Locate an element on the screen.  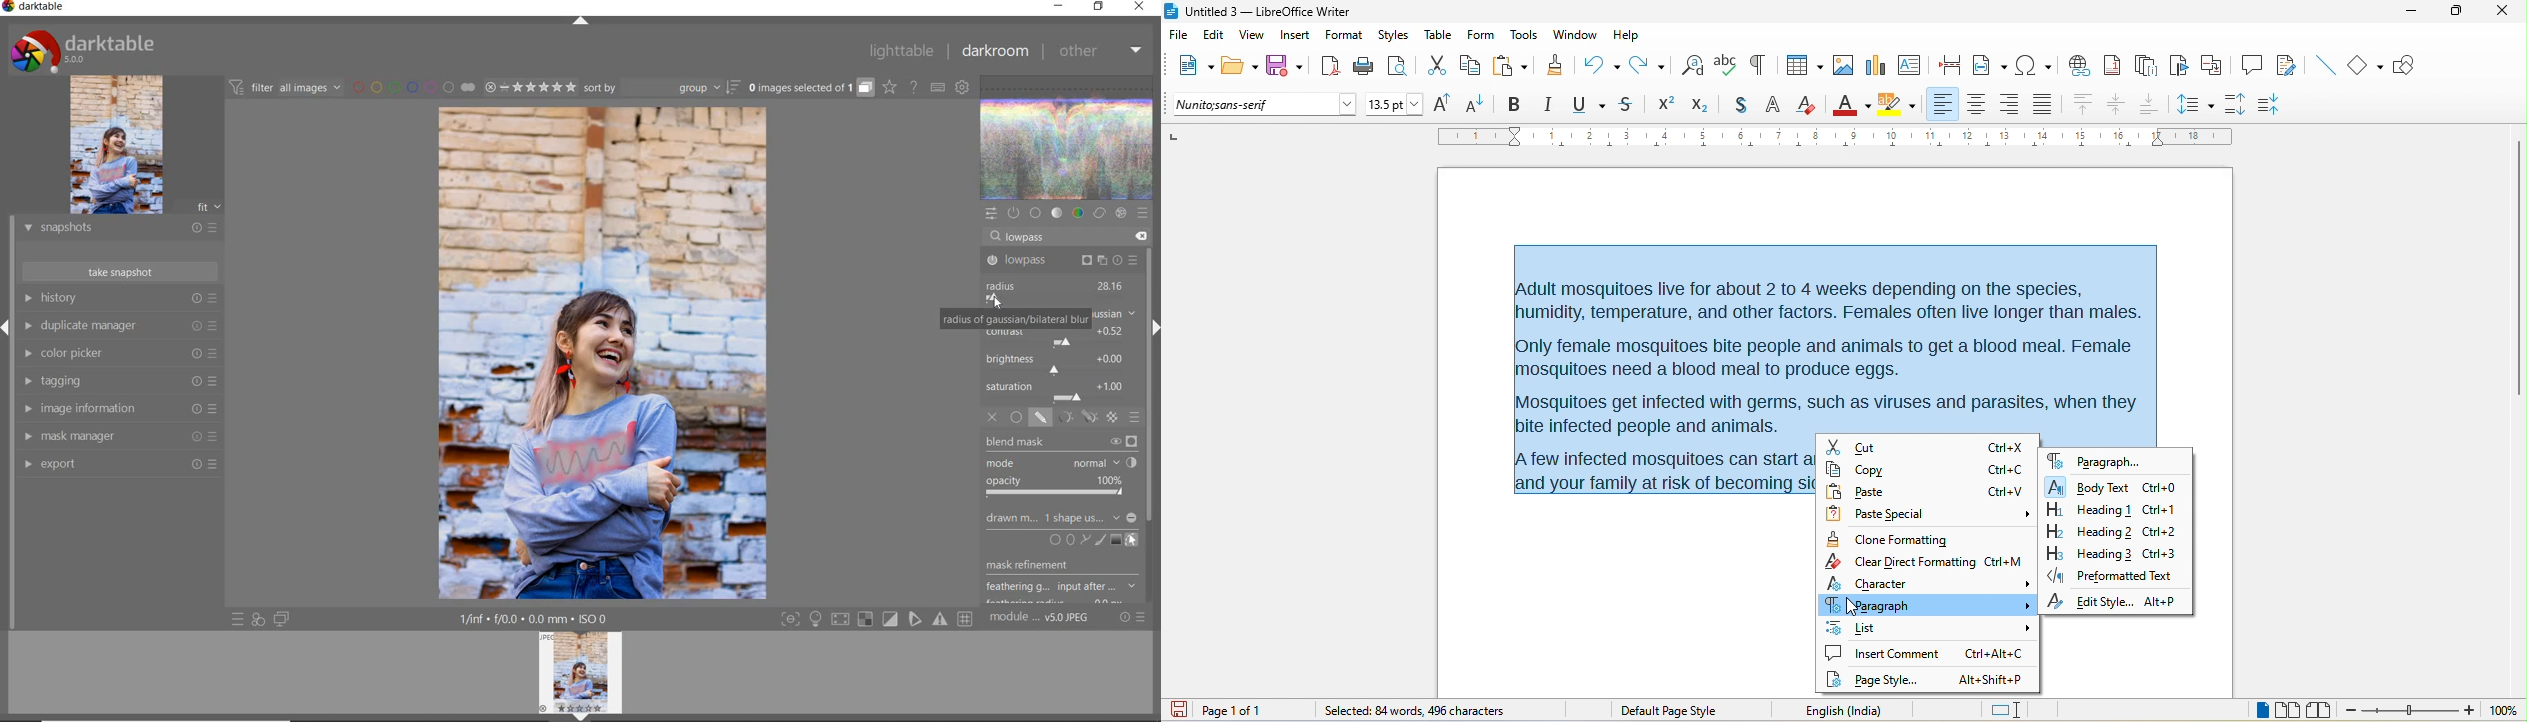
effect is located at coordinates (1120, 214).